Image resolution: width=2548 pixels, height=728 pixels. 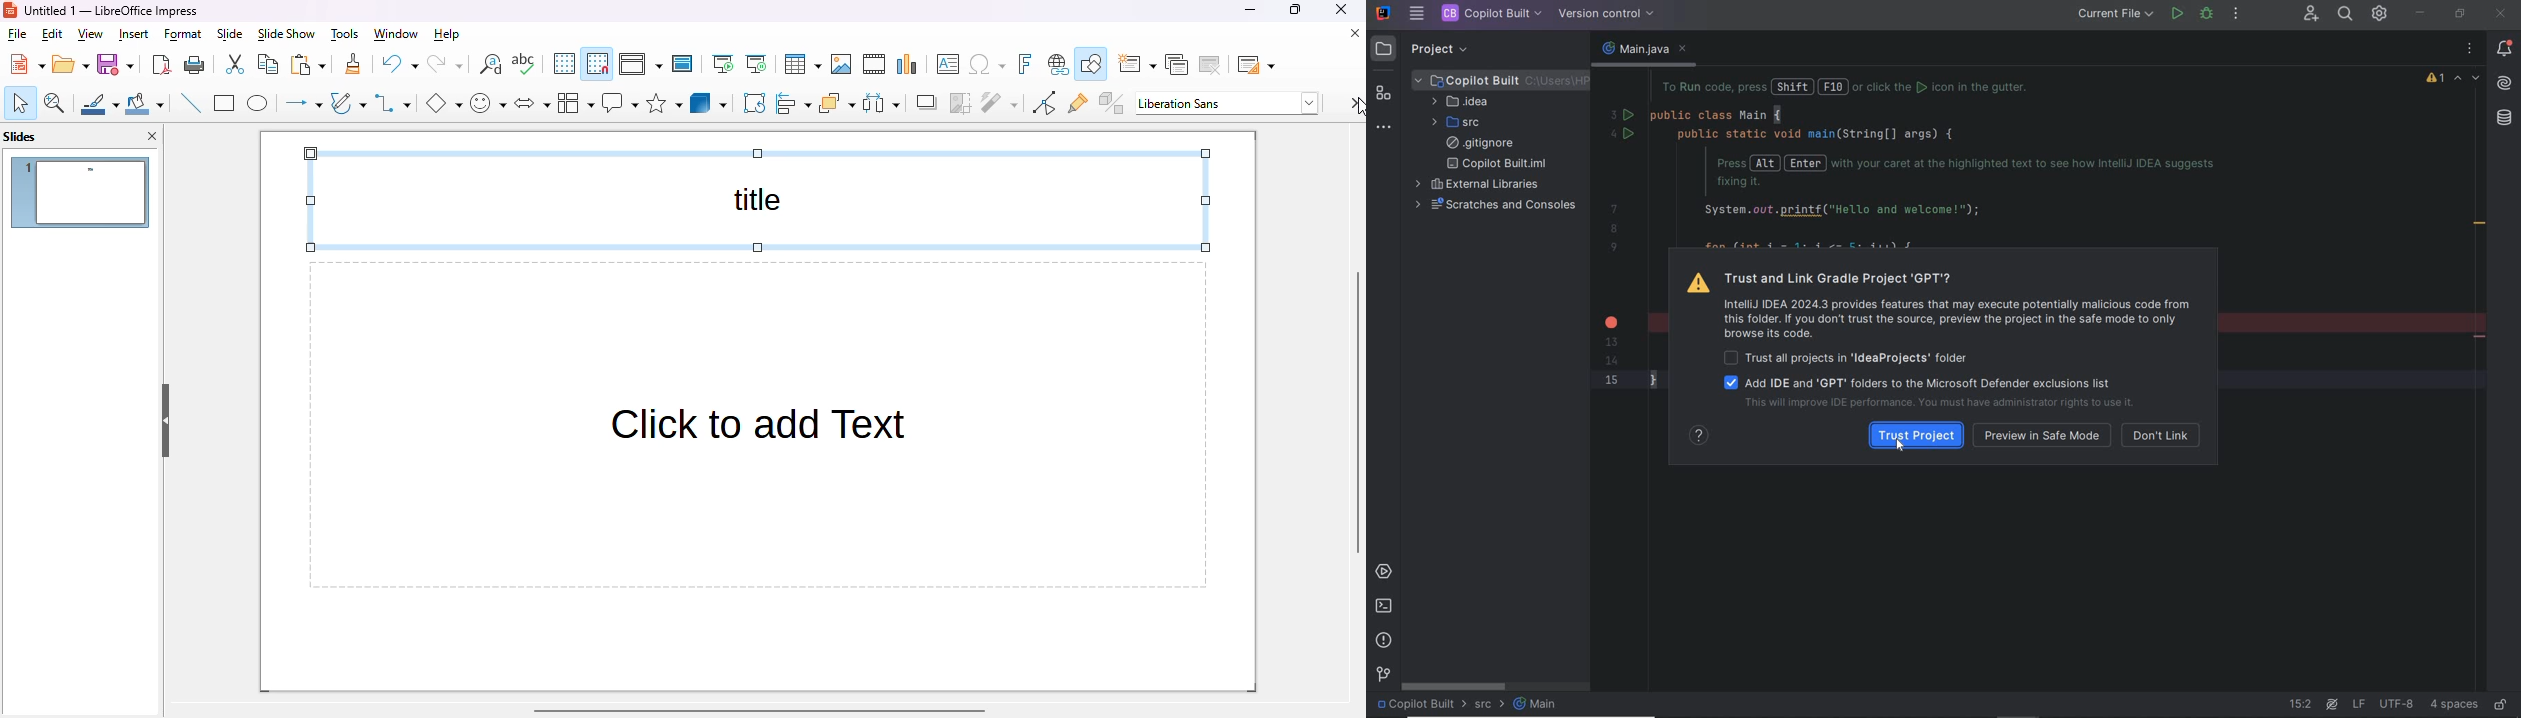 What do you see at coordinates (960, 104) in the screenshot?
I see `crop image` at bounding box center [960, 104].